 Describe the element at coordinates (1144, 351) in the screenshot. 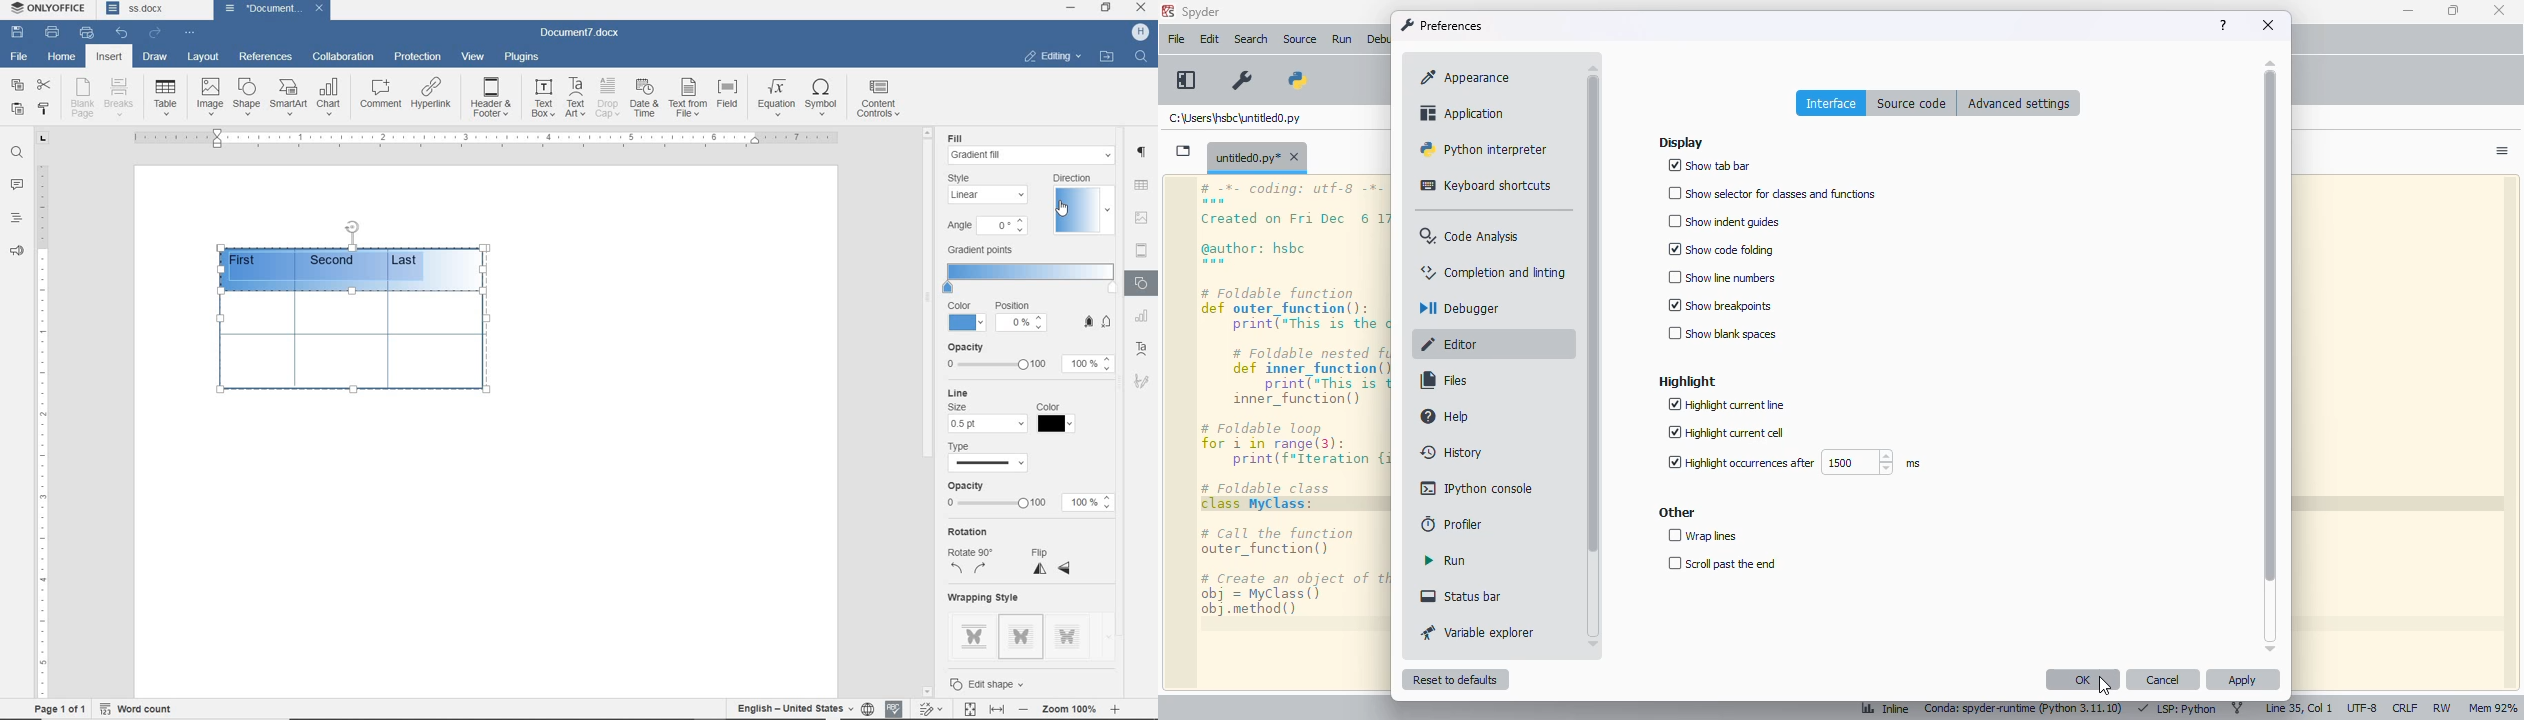

I see `text art` at that location.